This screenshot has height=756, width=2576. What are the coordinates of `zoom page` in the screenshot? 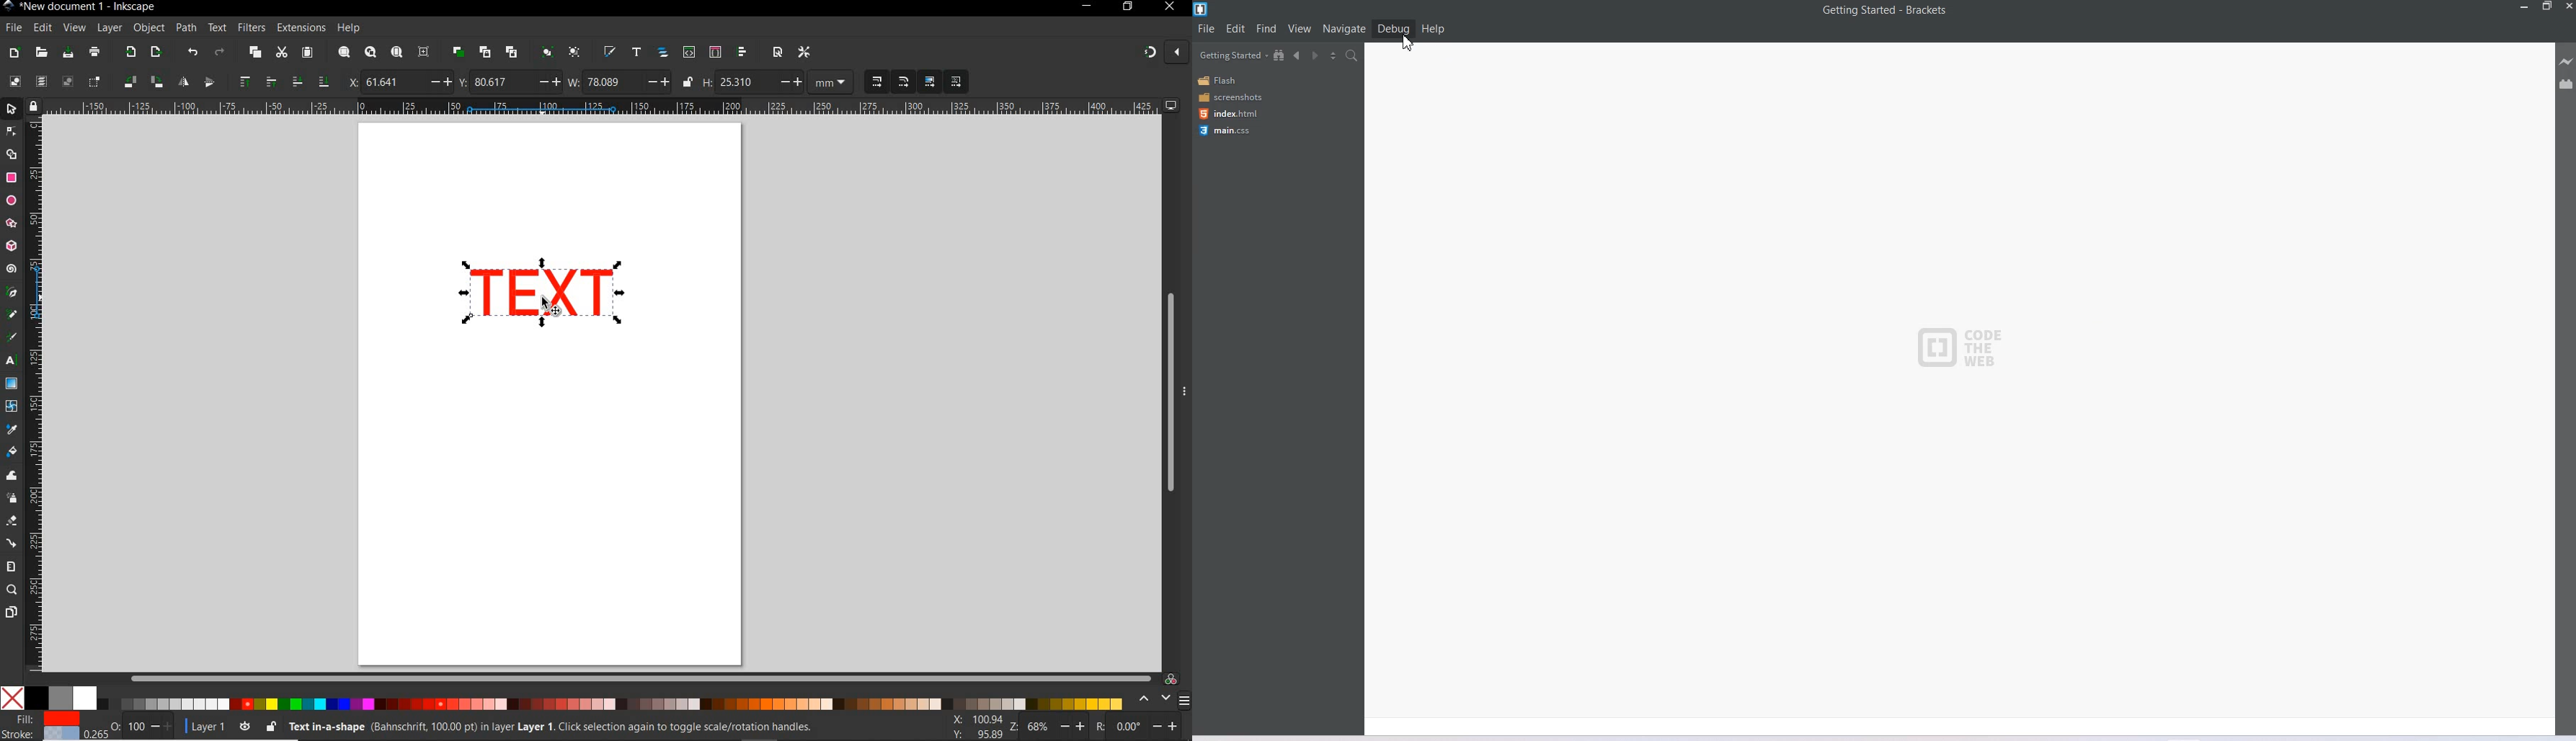 It's located at (396, 52).